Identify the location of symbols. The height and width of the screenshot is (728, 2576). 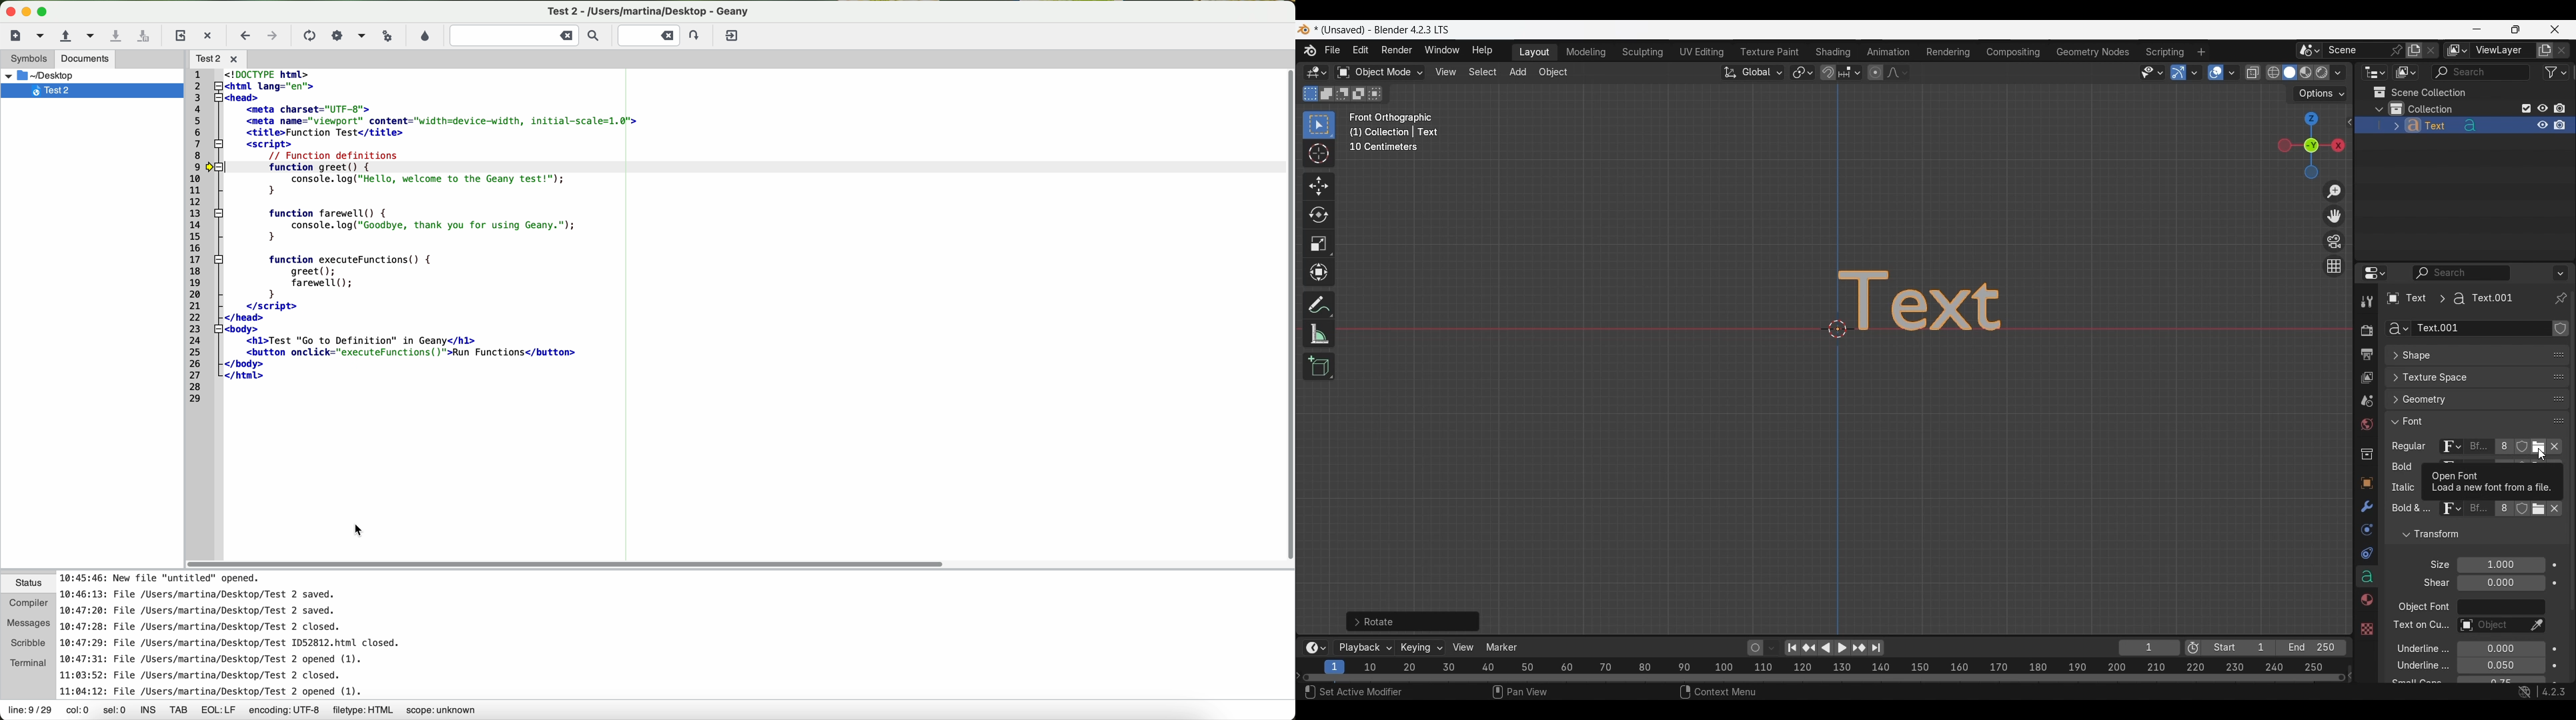
(24, 58).